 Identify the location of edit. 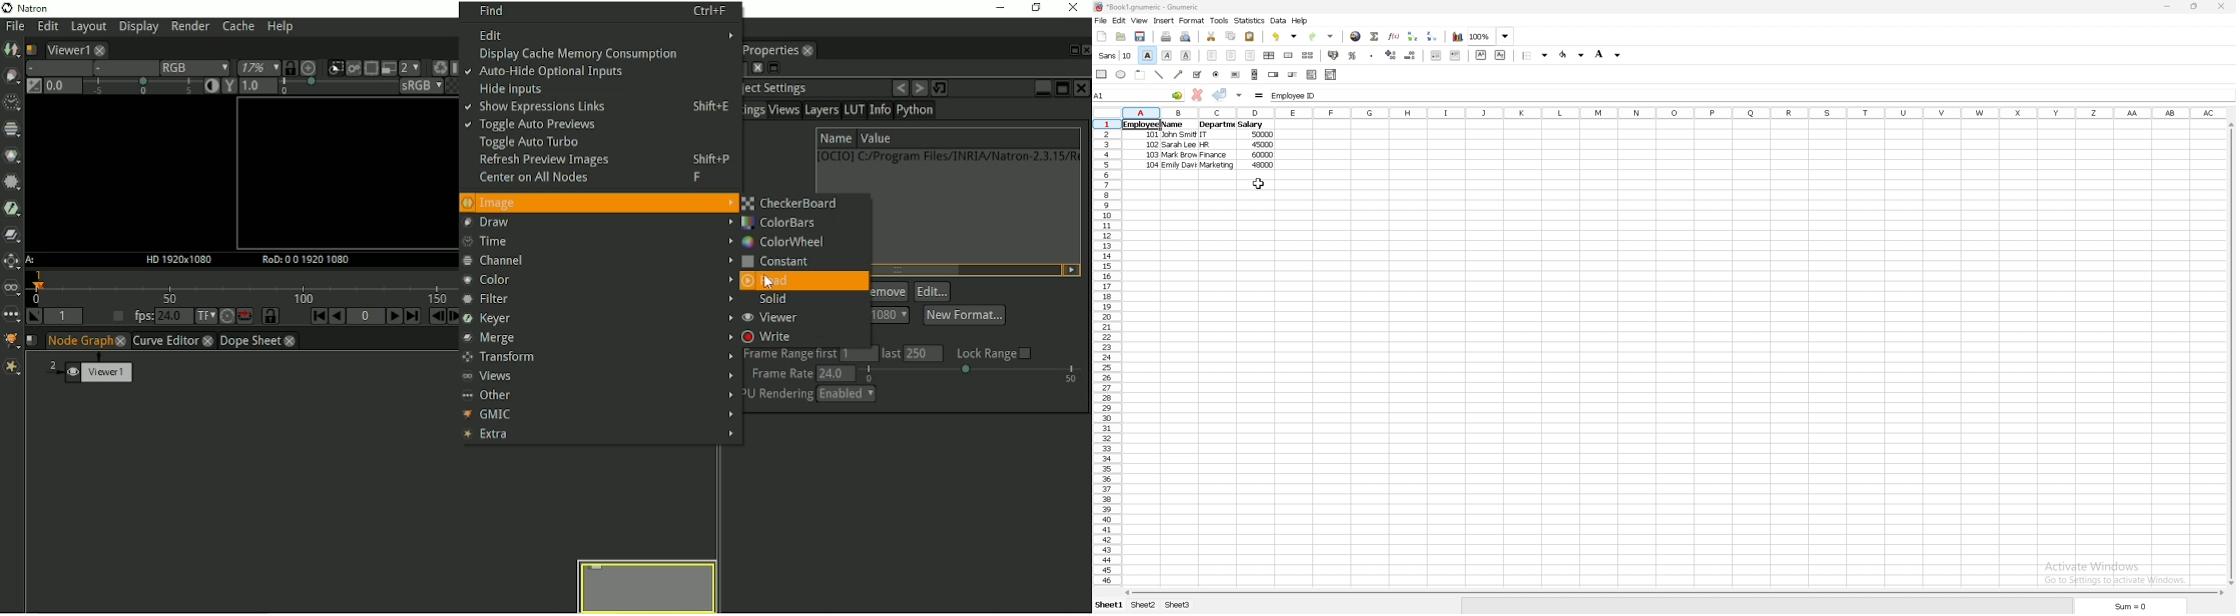
(1119, 20).